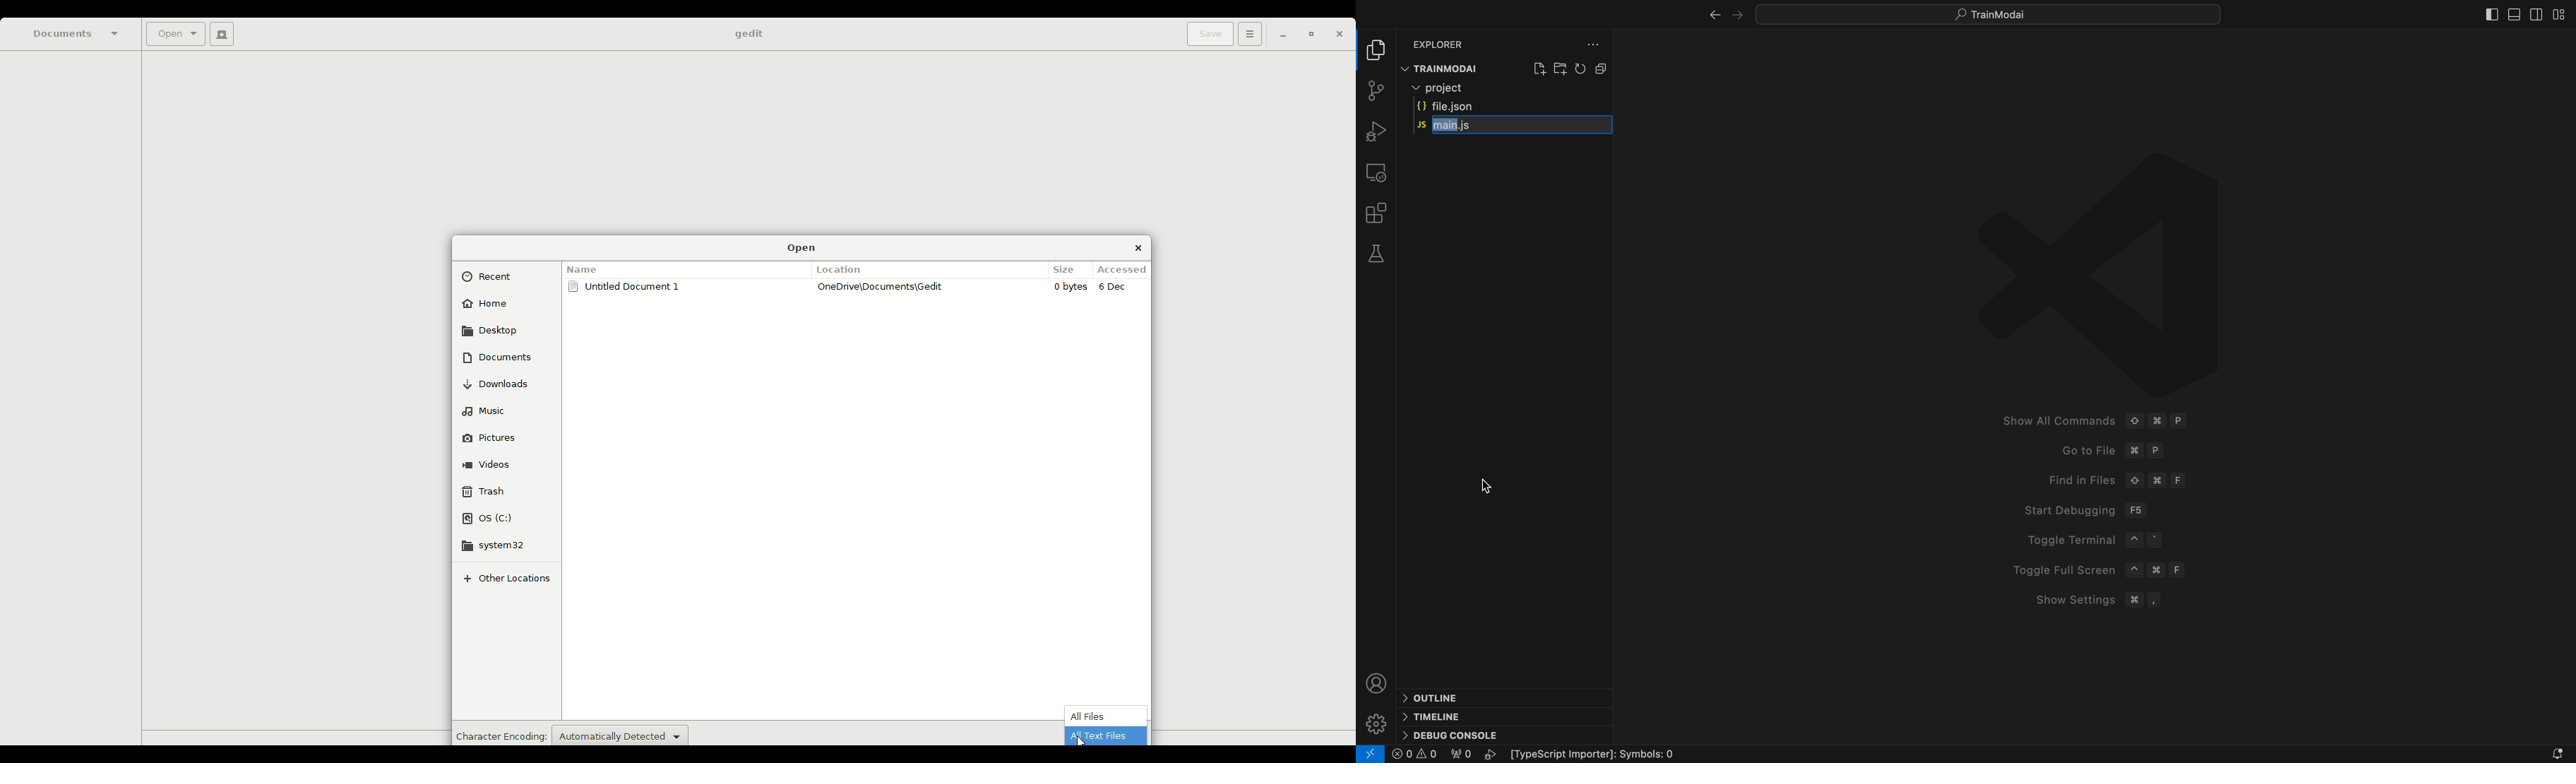  I want to click on All text files, so click(1105, 735).